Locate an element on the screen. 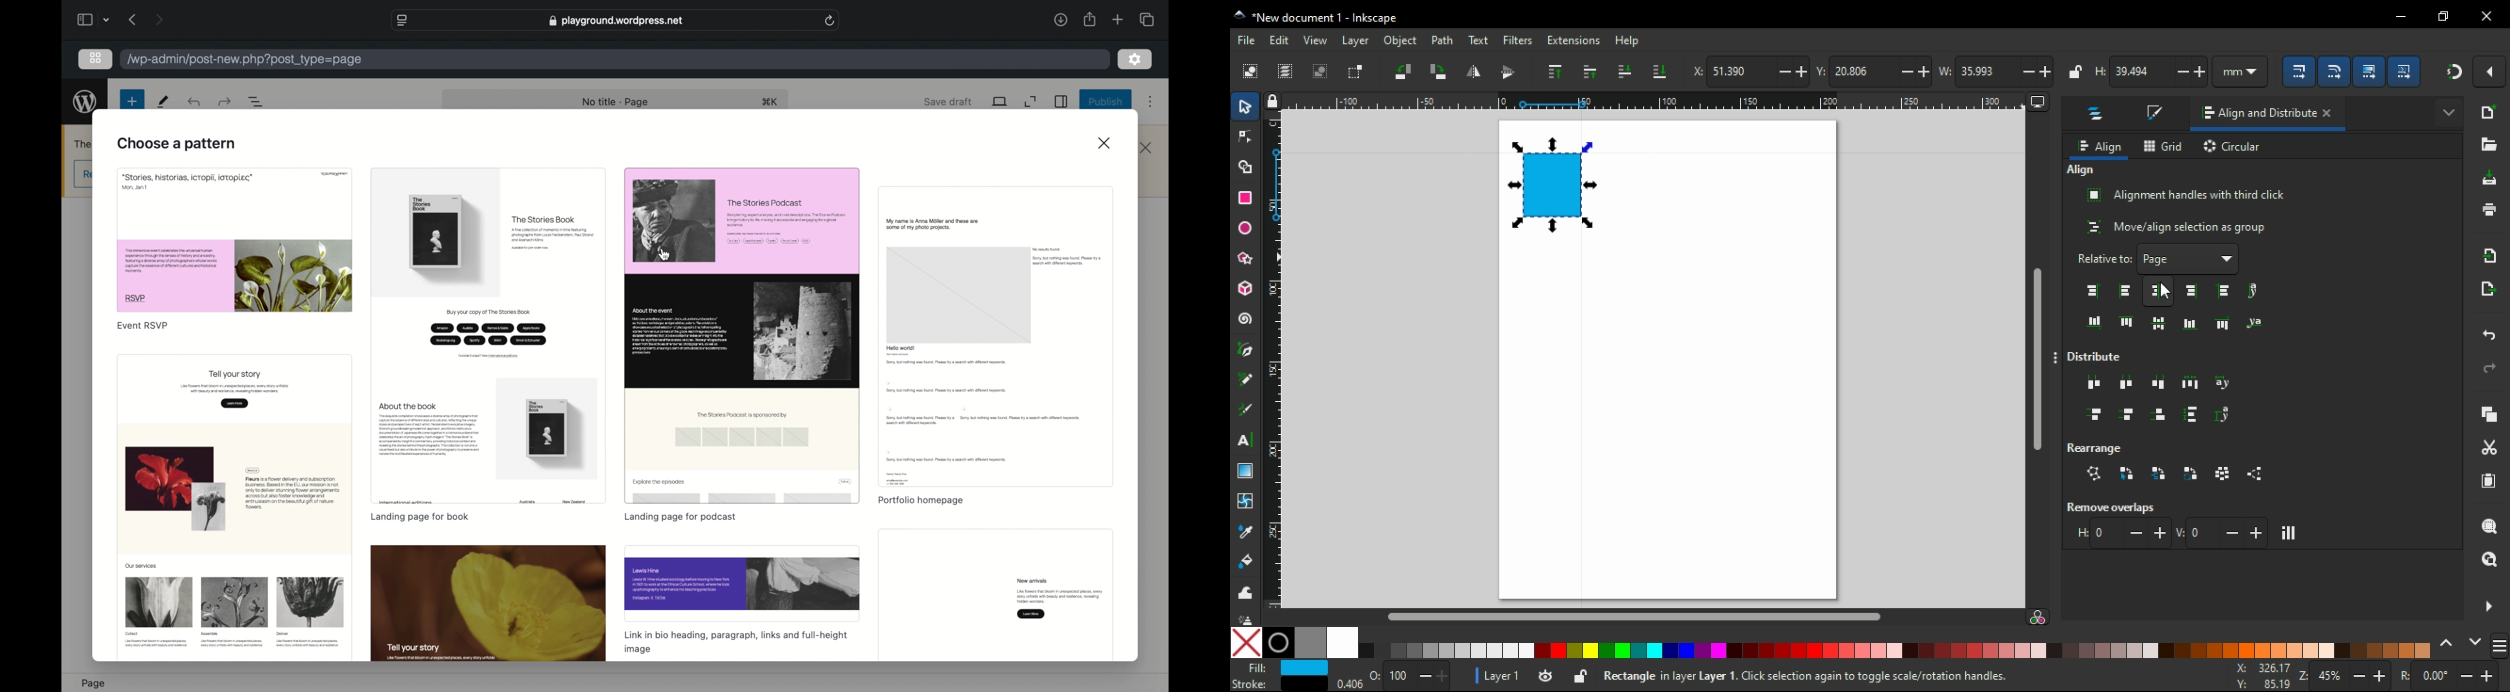 The image size is (2520, 700). close is located at coordinates (2332, 115).